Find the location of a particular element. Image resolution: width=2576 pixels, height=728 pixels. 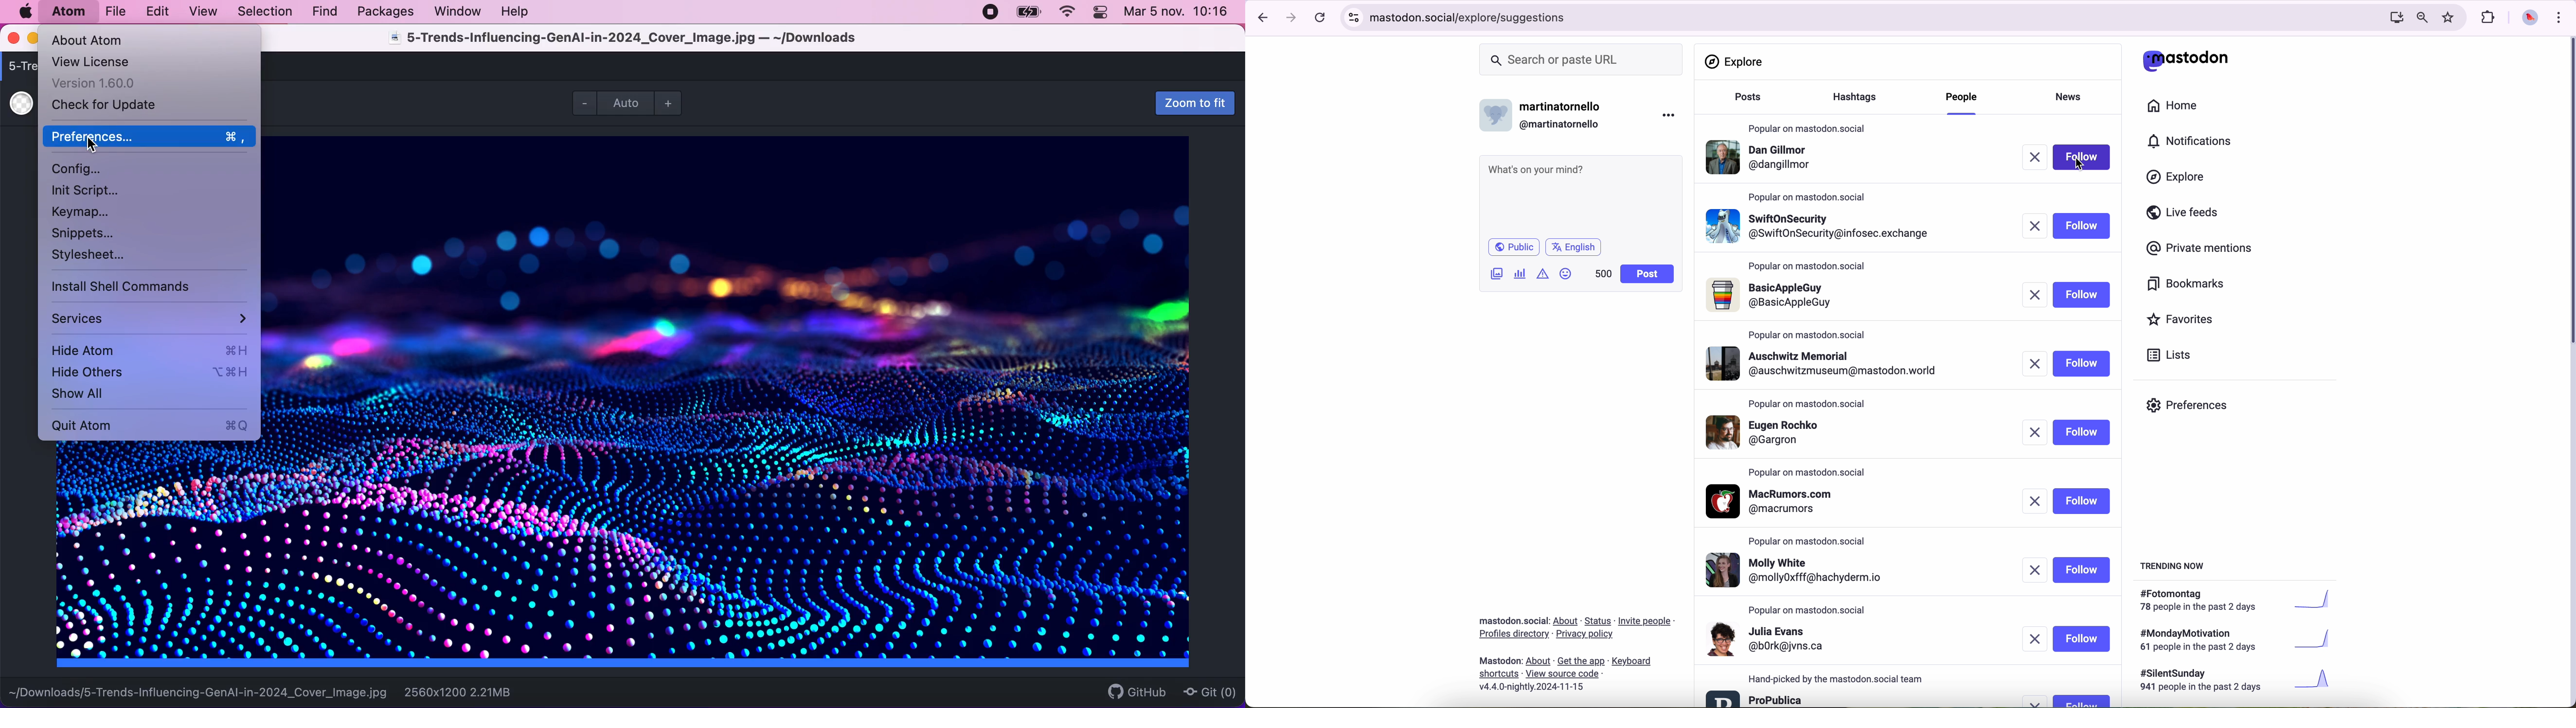

remove is located at coordinates (2035, 571).